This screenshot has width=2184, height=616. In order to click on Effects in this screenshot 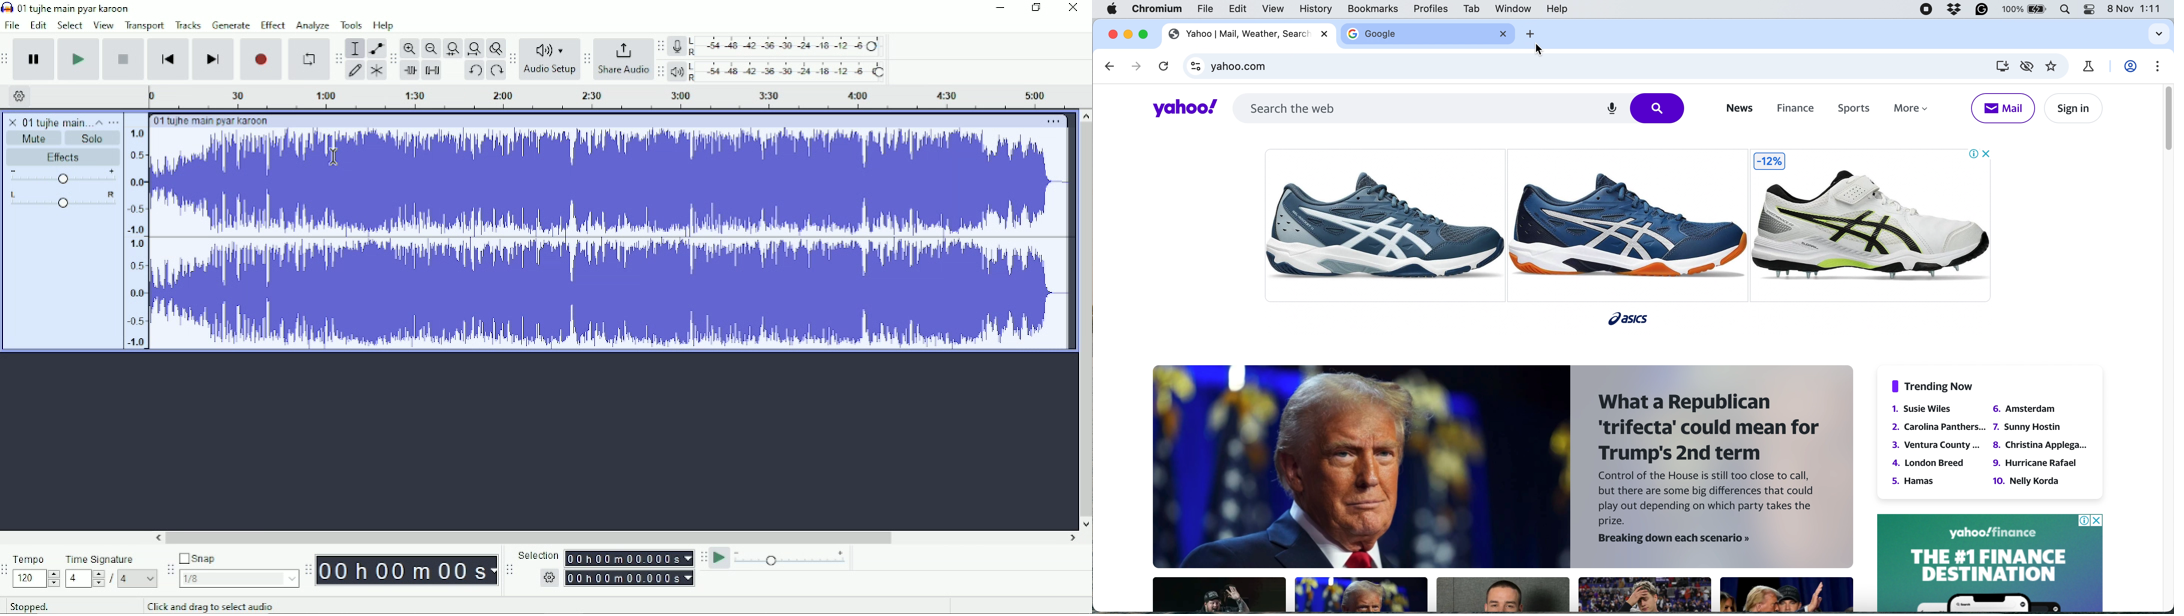, I will do `click(64, 157)`.